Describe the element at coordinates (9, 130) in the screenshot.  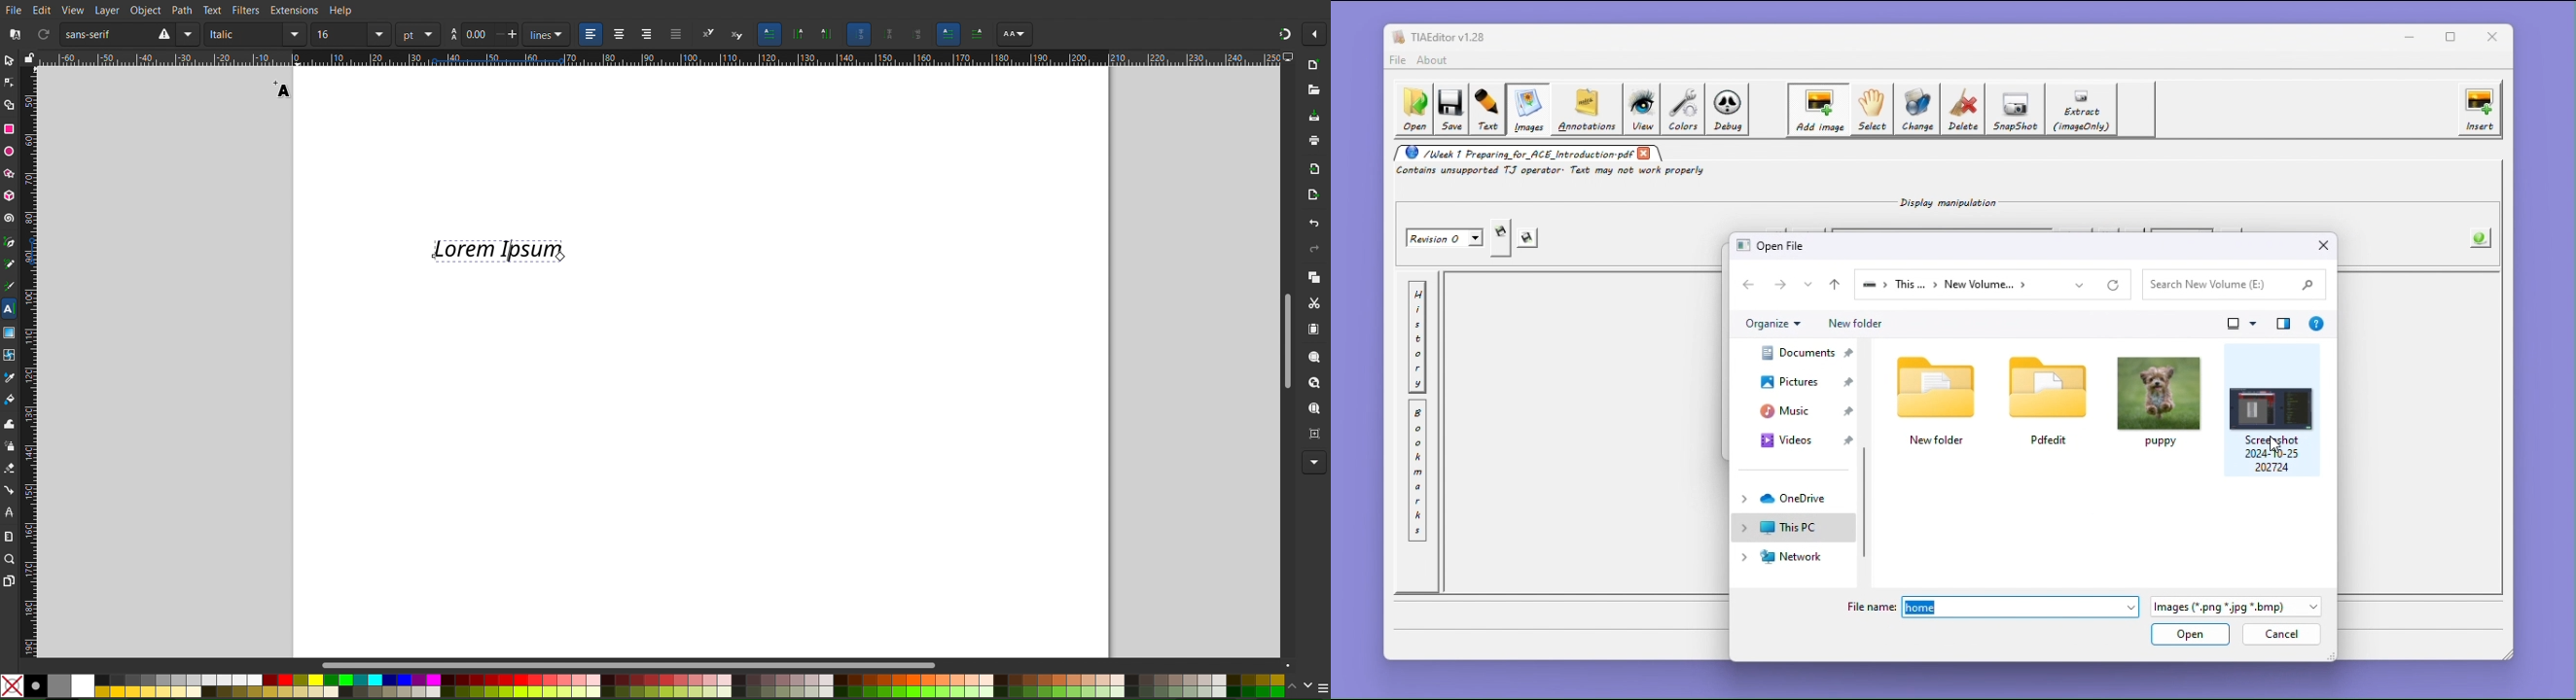
I see `Rectangle` at that location.